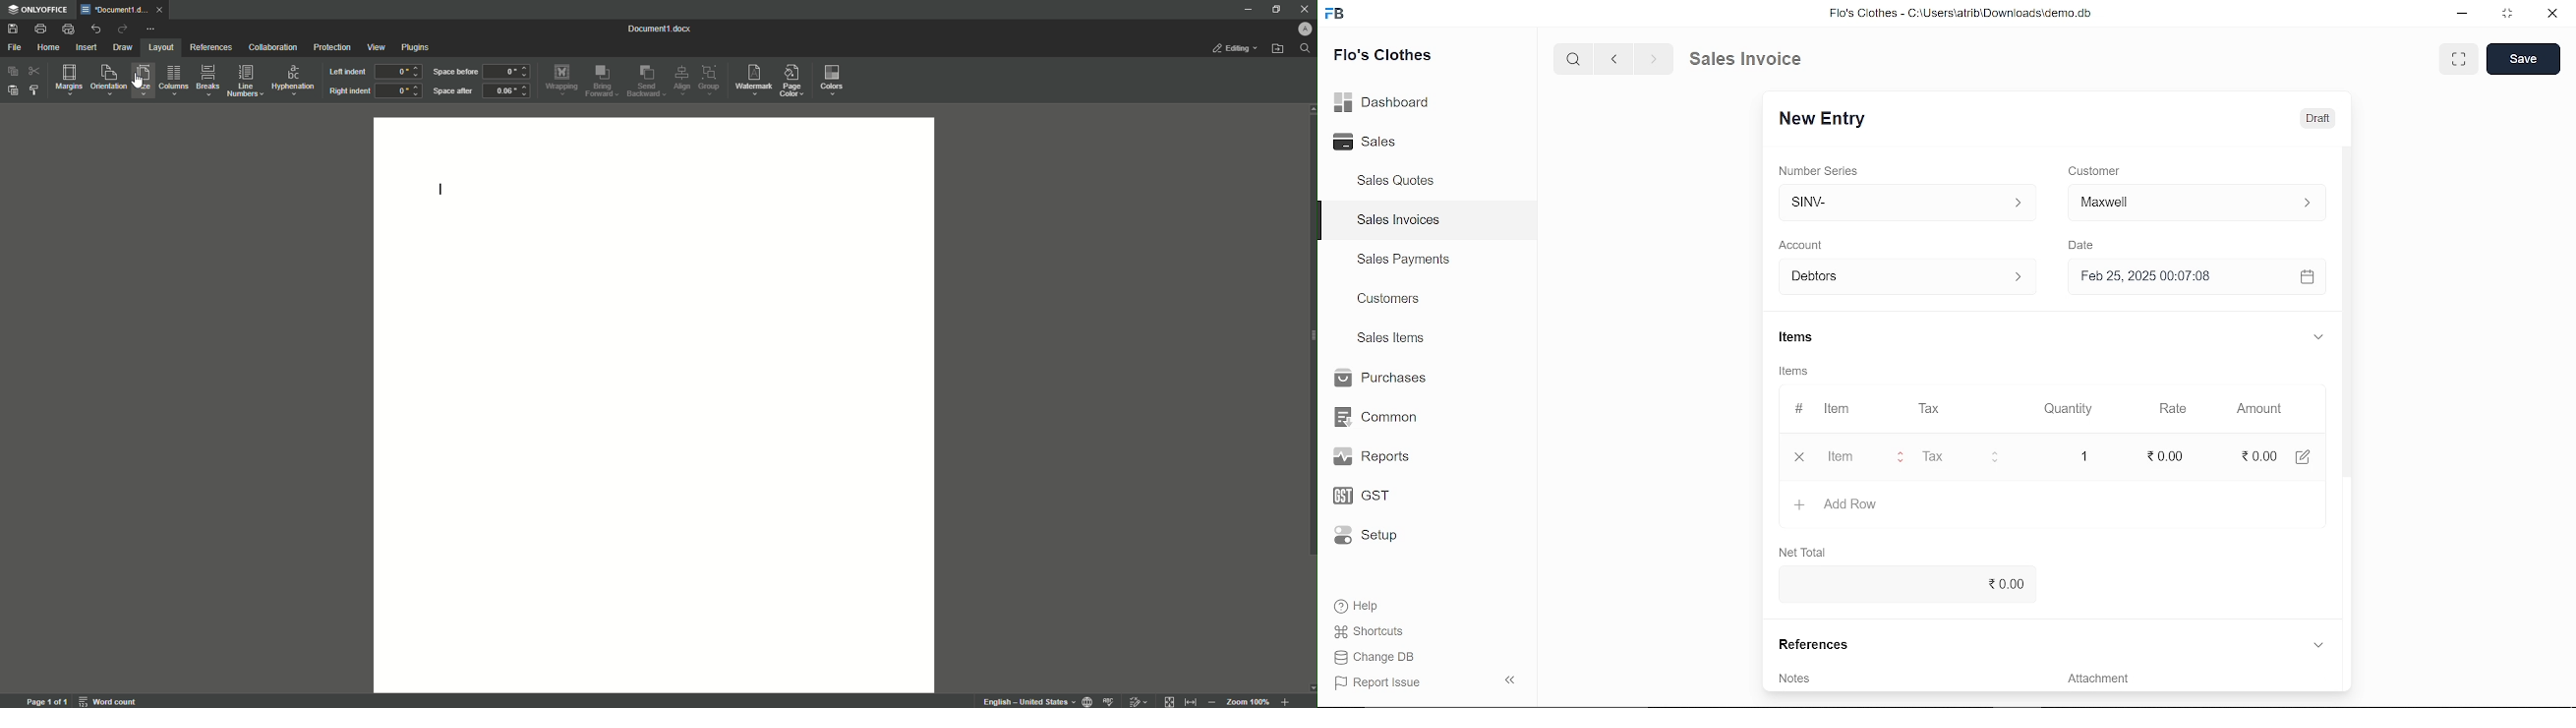  What do you see at coordinates (2463, 16) in the screenshot?
I see `minimize` at bounding box center [2463, 16].